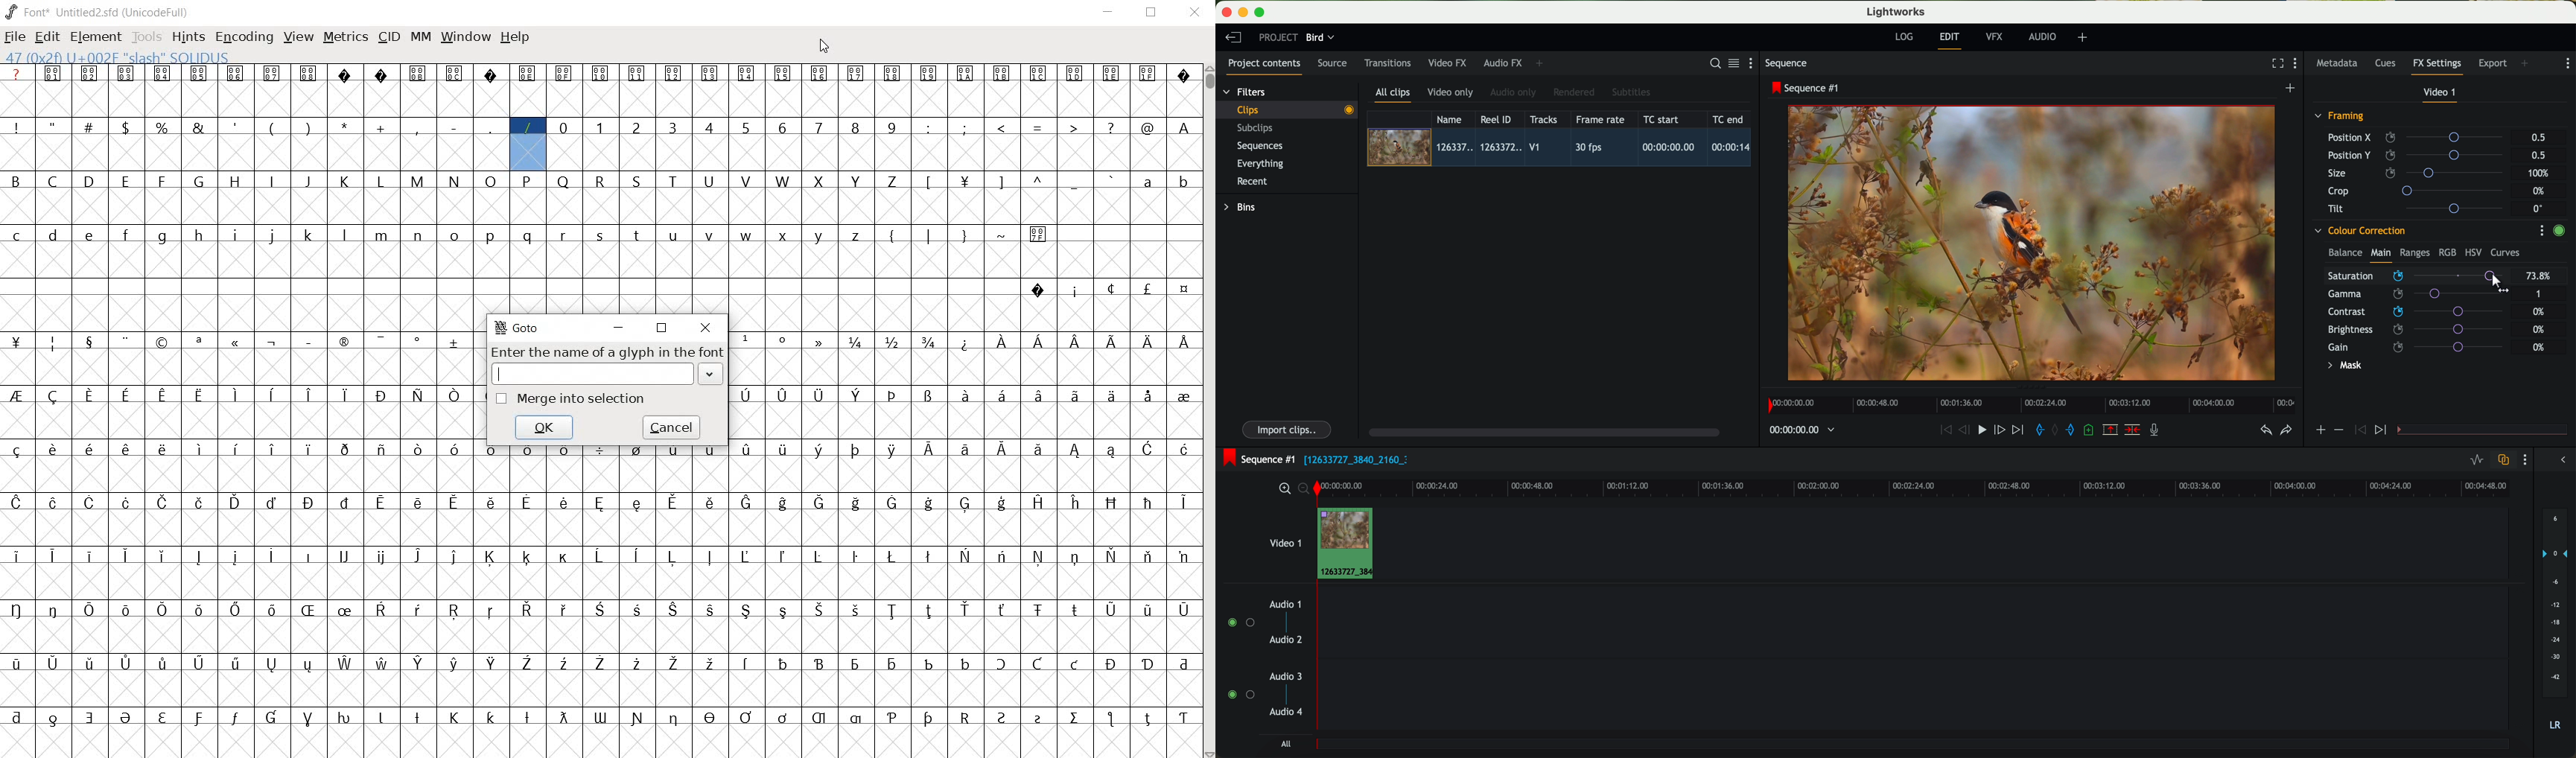  Describe the element at coordinates (672, 426) in the screenshot. I see `cancel` at that location.